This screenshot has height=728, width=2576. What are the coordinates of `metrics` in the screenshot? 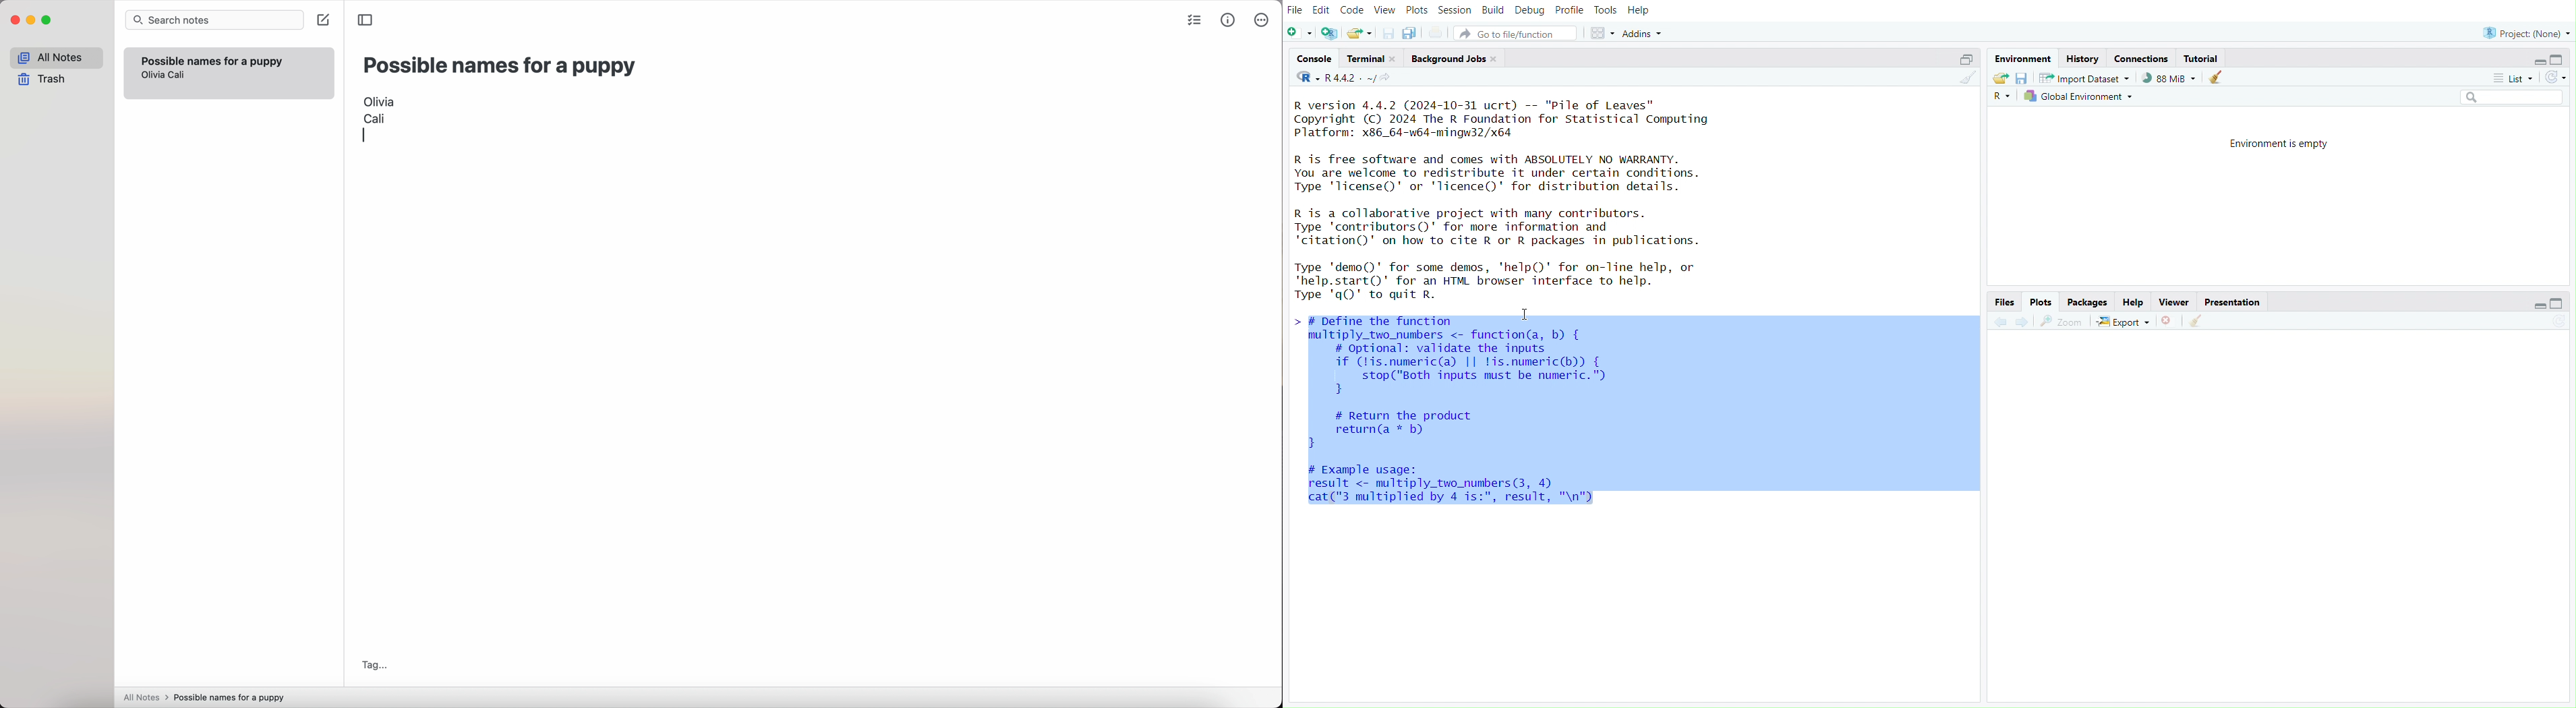 It's located at (1230, 20).